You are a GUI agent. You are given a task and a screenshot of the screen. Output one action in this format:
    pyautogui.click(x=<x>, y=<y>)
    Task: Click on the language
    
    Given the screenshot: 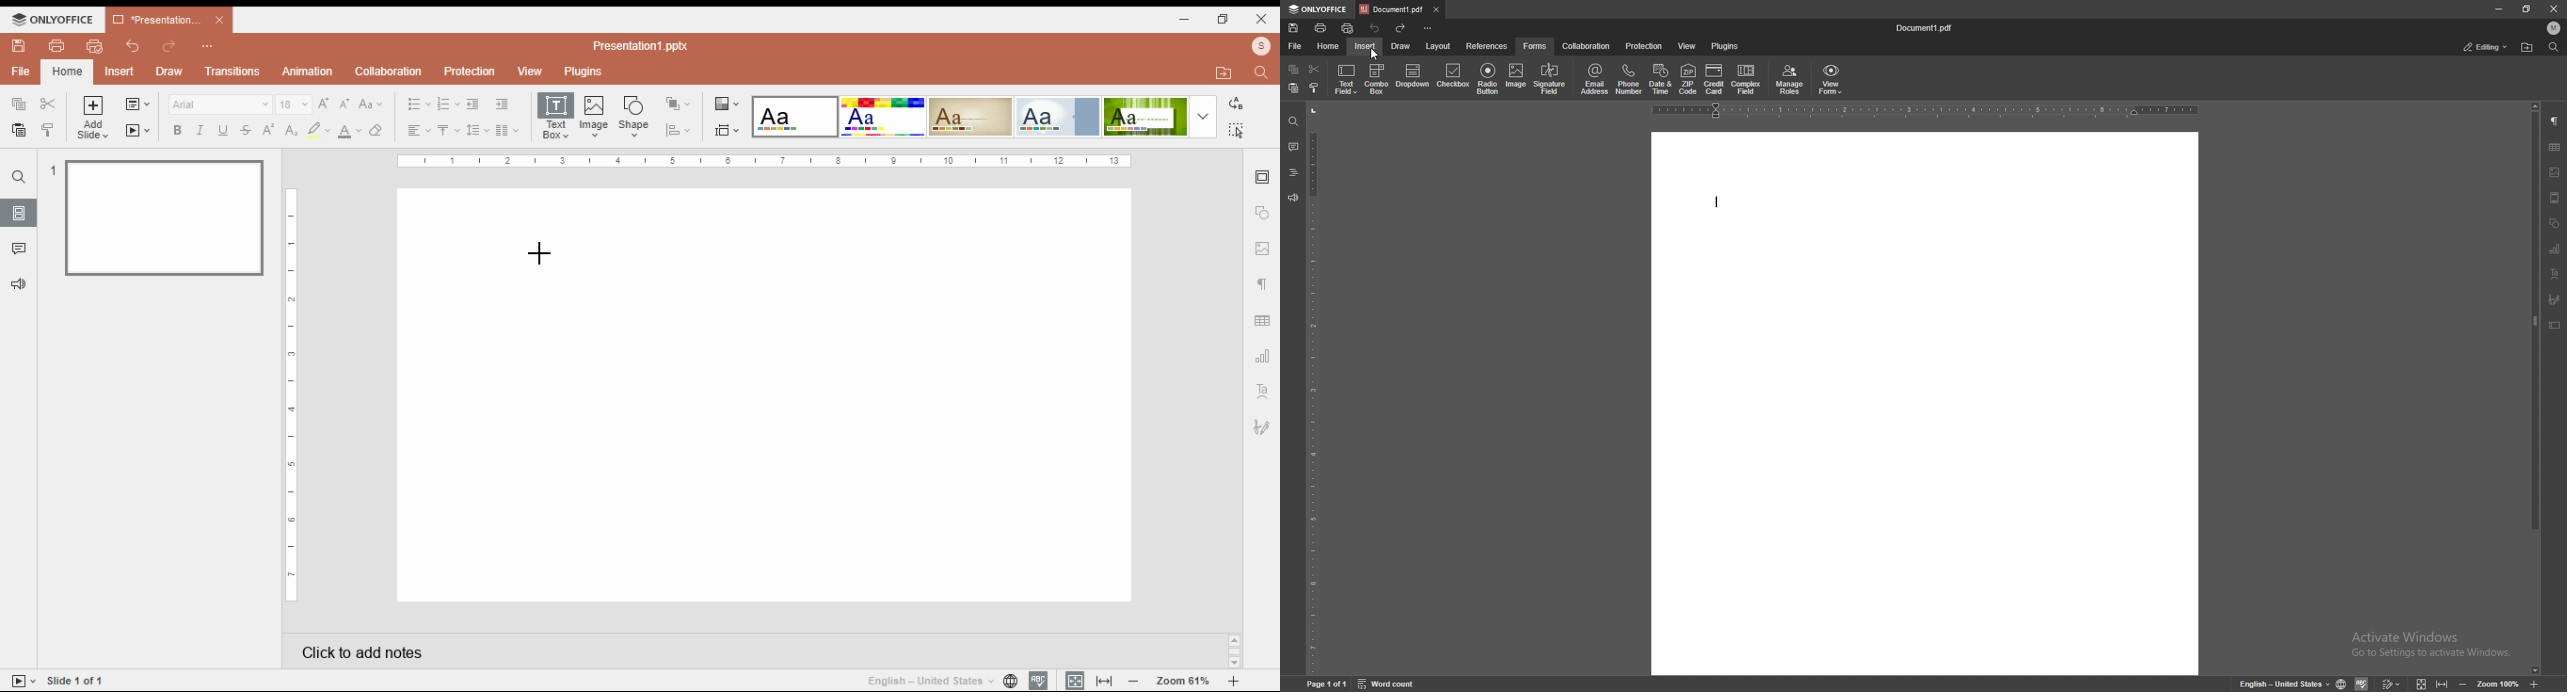 What is the action you would take?
    pyautogui.click(x=928, y=681)
    